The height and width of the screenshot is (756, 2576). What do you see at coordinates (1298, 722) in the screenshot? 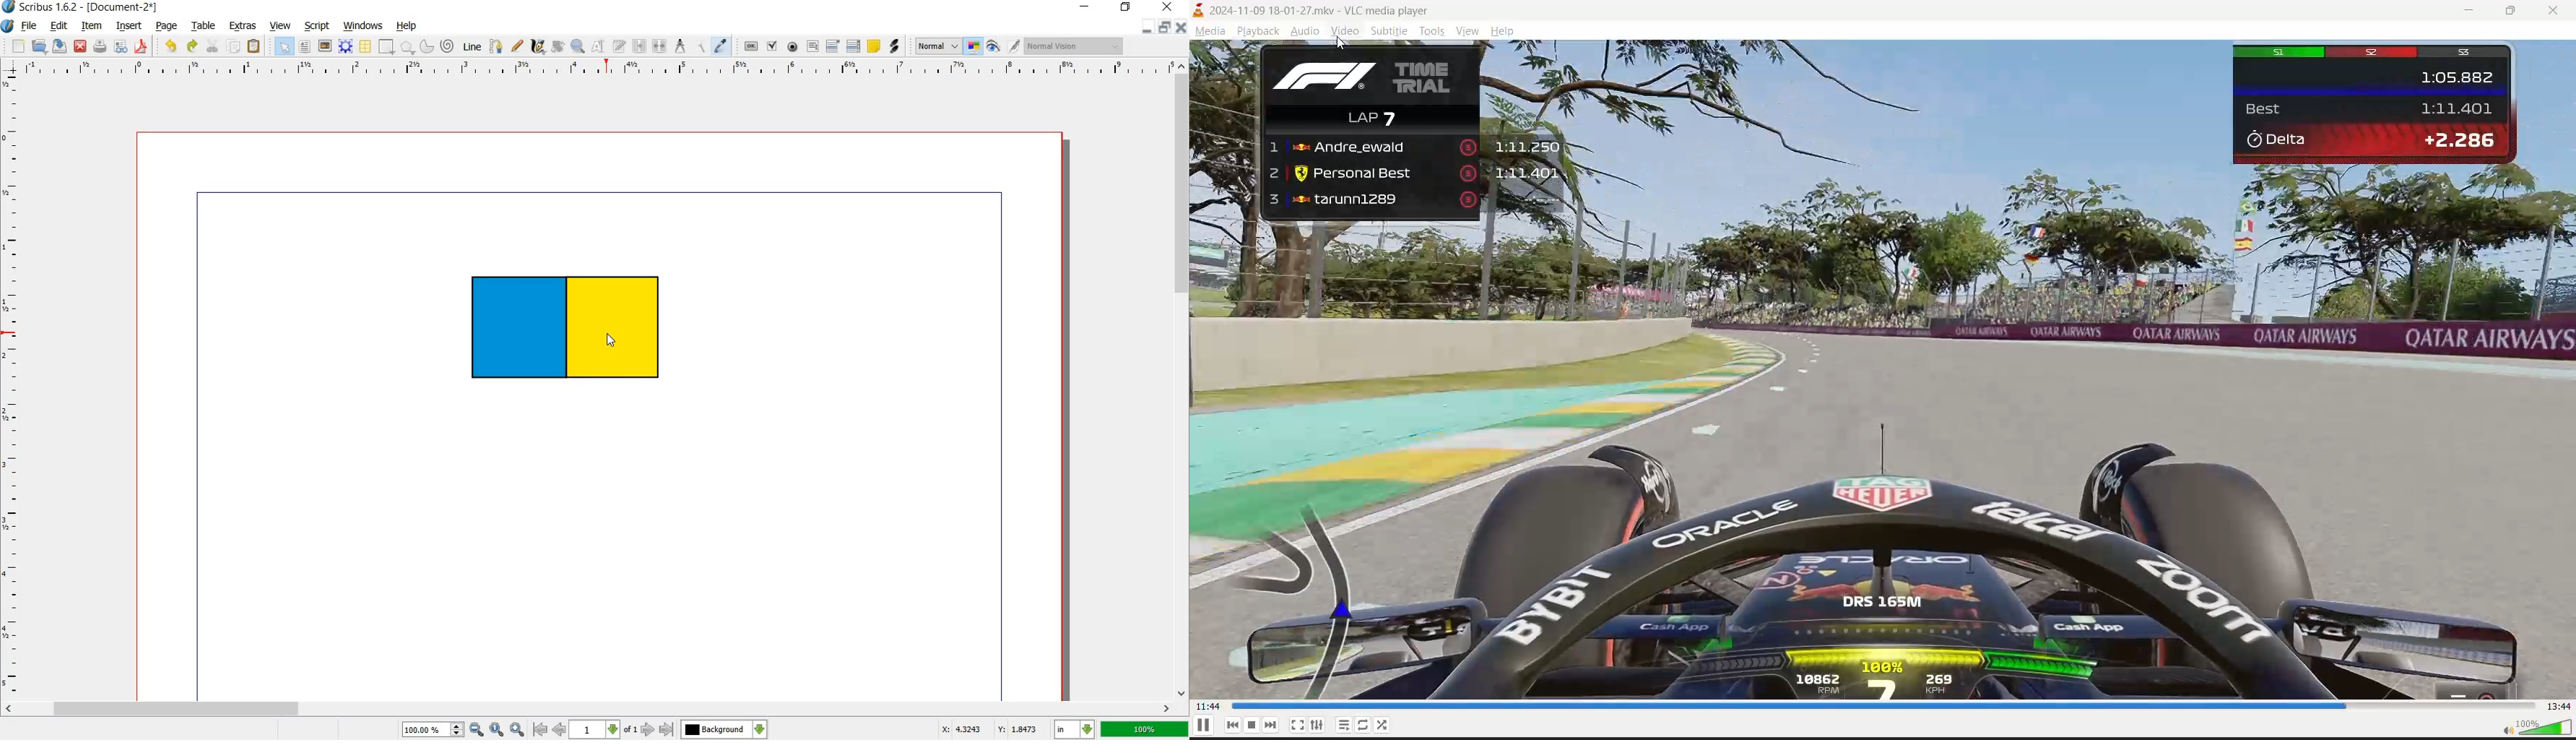
I see `fullscreen` at bounding box center [1298, 722].